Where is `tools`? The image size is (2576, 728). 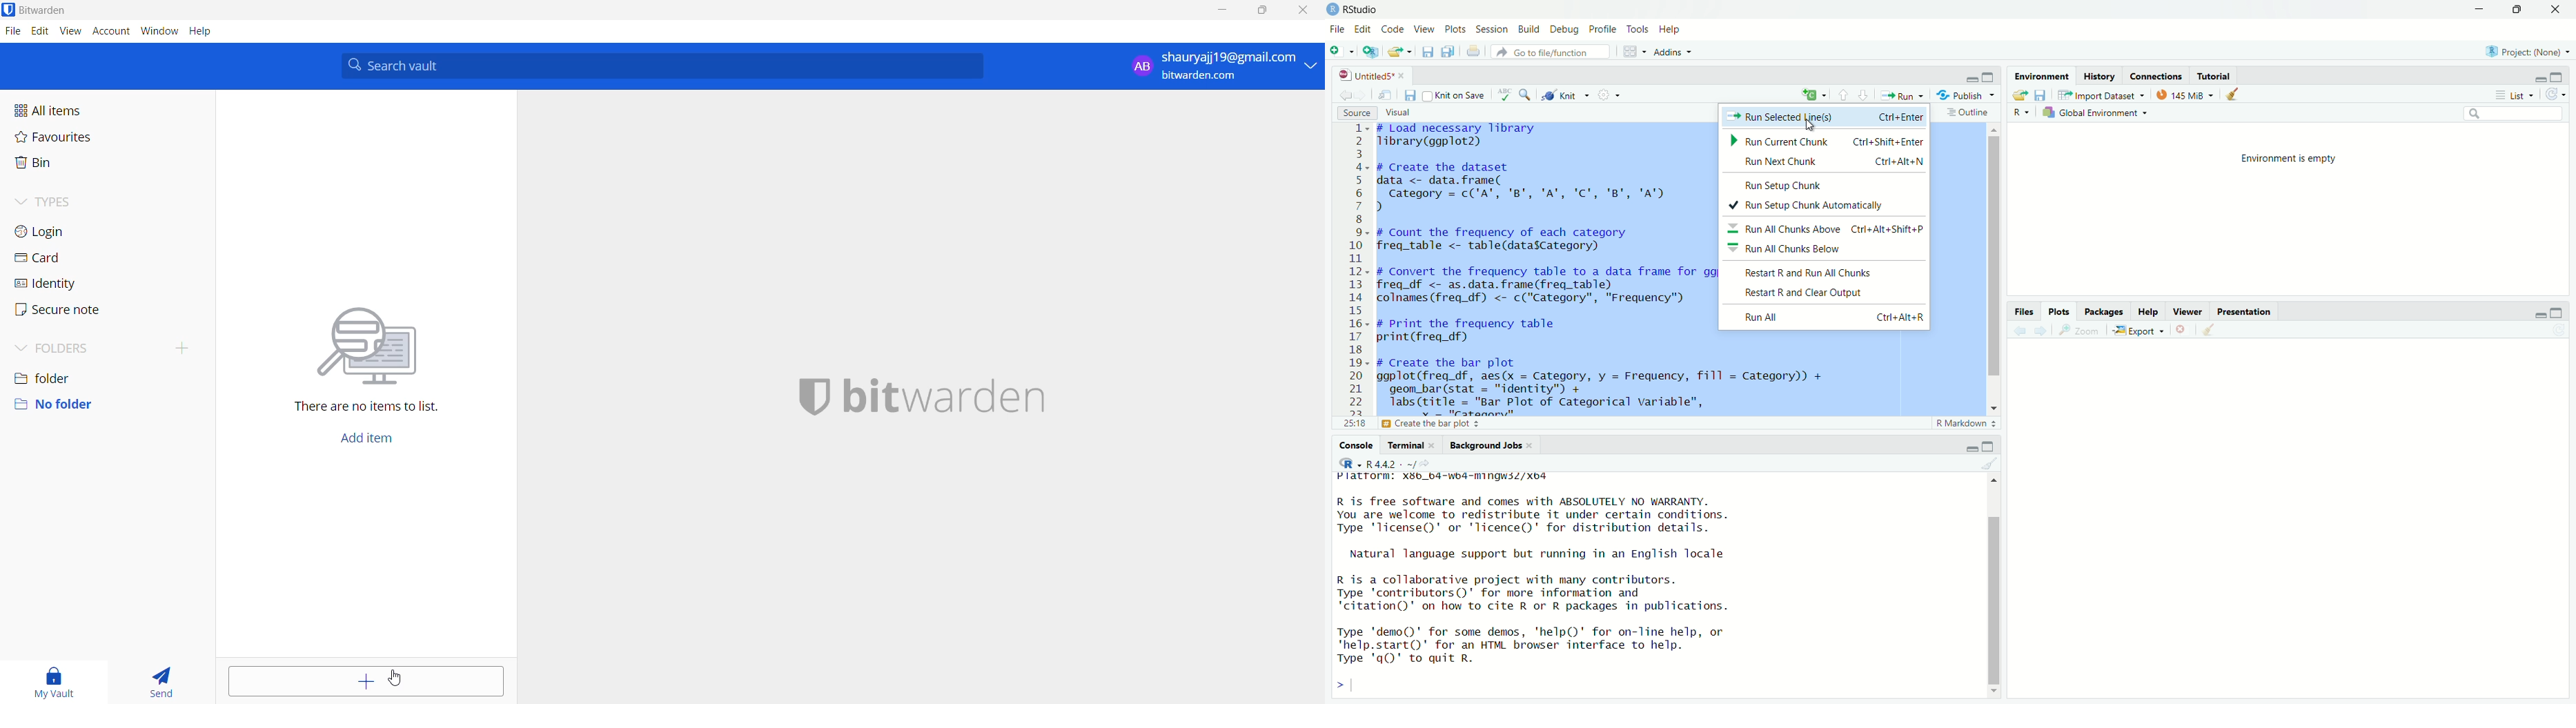
tools is located at coordinates (1640, 29).